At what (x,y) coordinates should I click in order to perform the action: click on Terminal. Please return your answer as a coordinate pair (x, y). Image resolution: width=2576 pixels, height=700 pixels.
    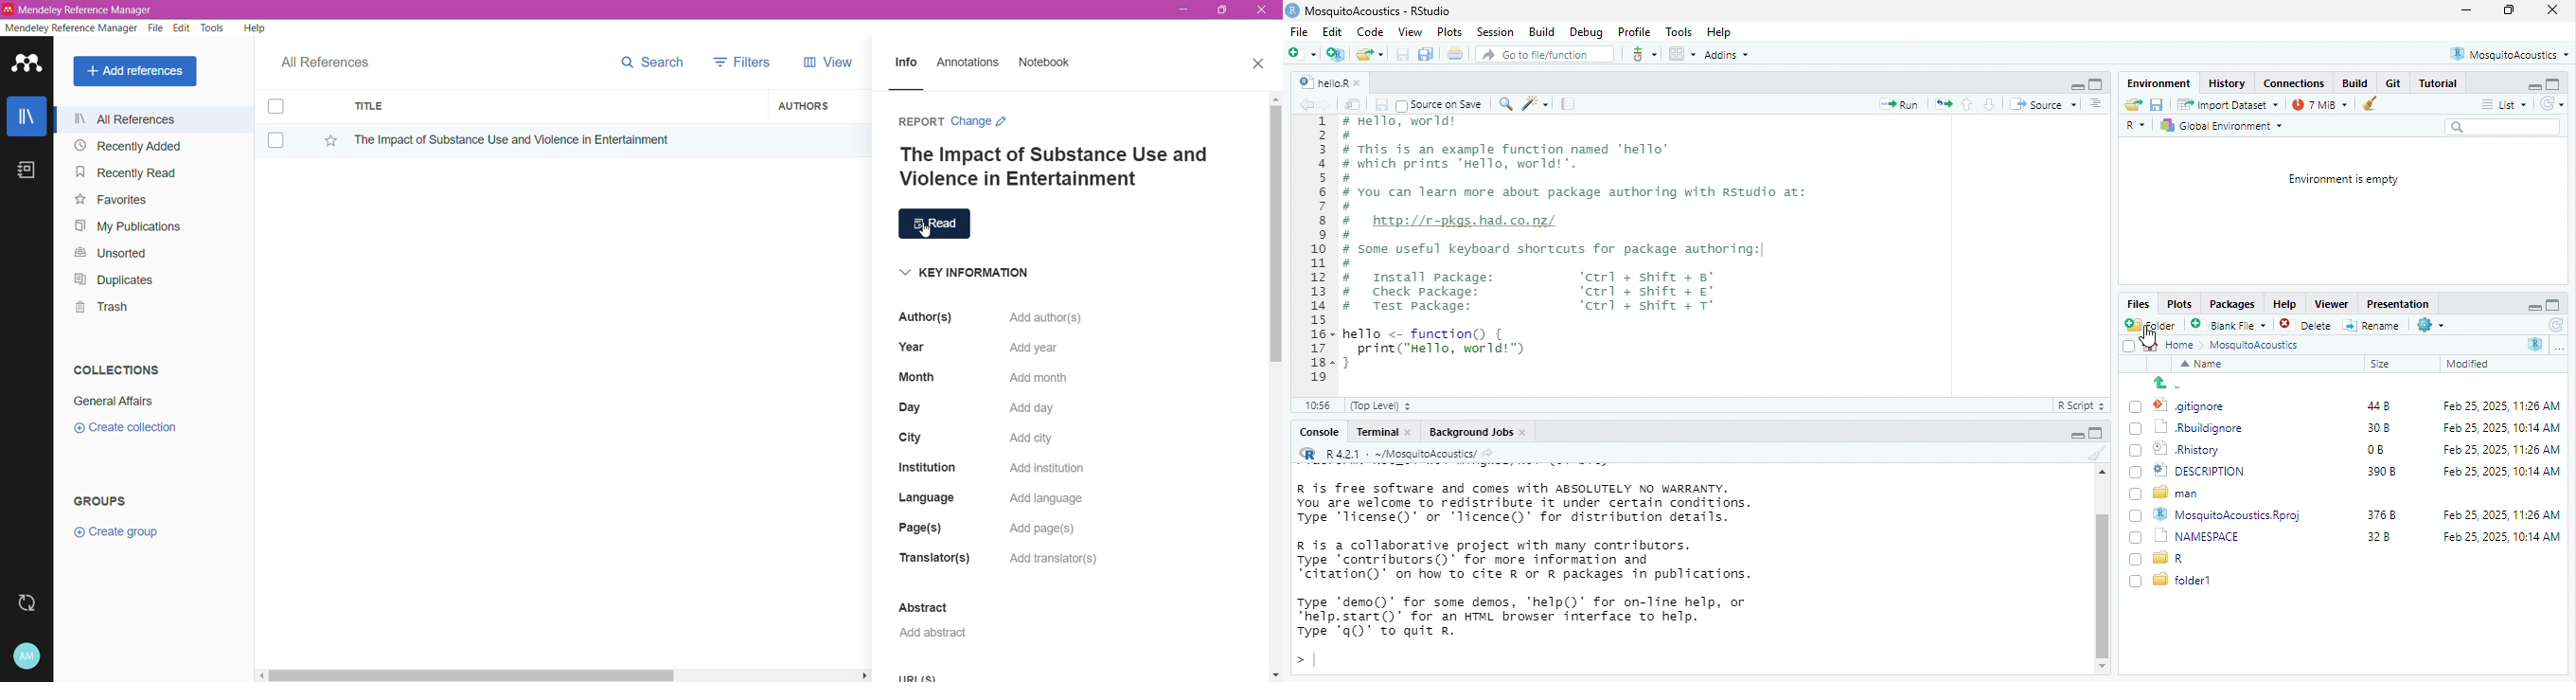
    Looking at the image, I should click on (1377, 433).